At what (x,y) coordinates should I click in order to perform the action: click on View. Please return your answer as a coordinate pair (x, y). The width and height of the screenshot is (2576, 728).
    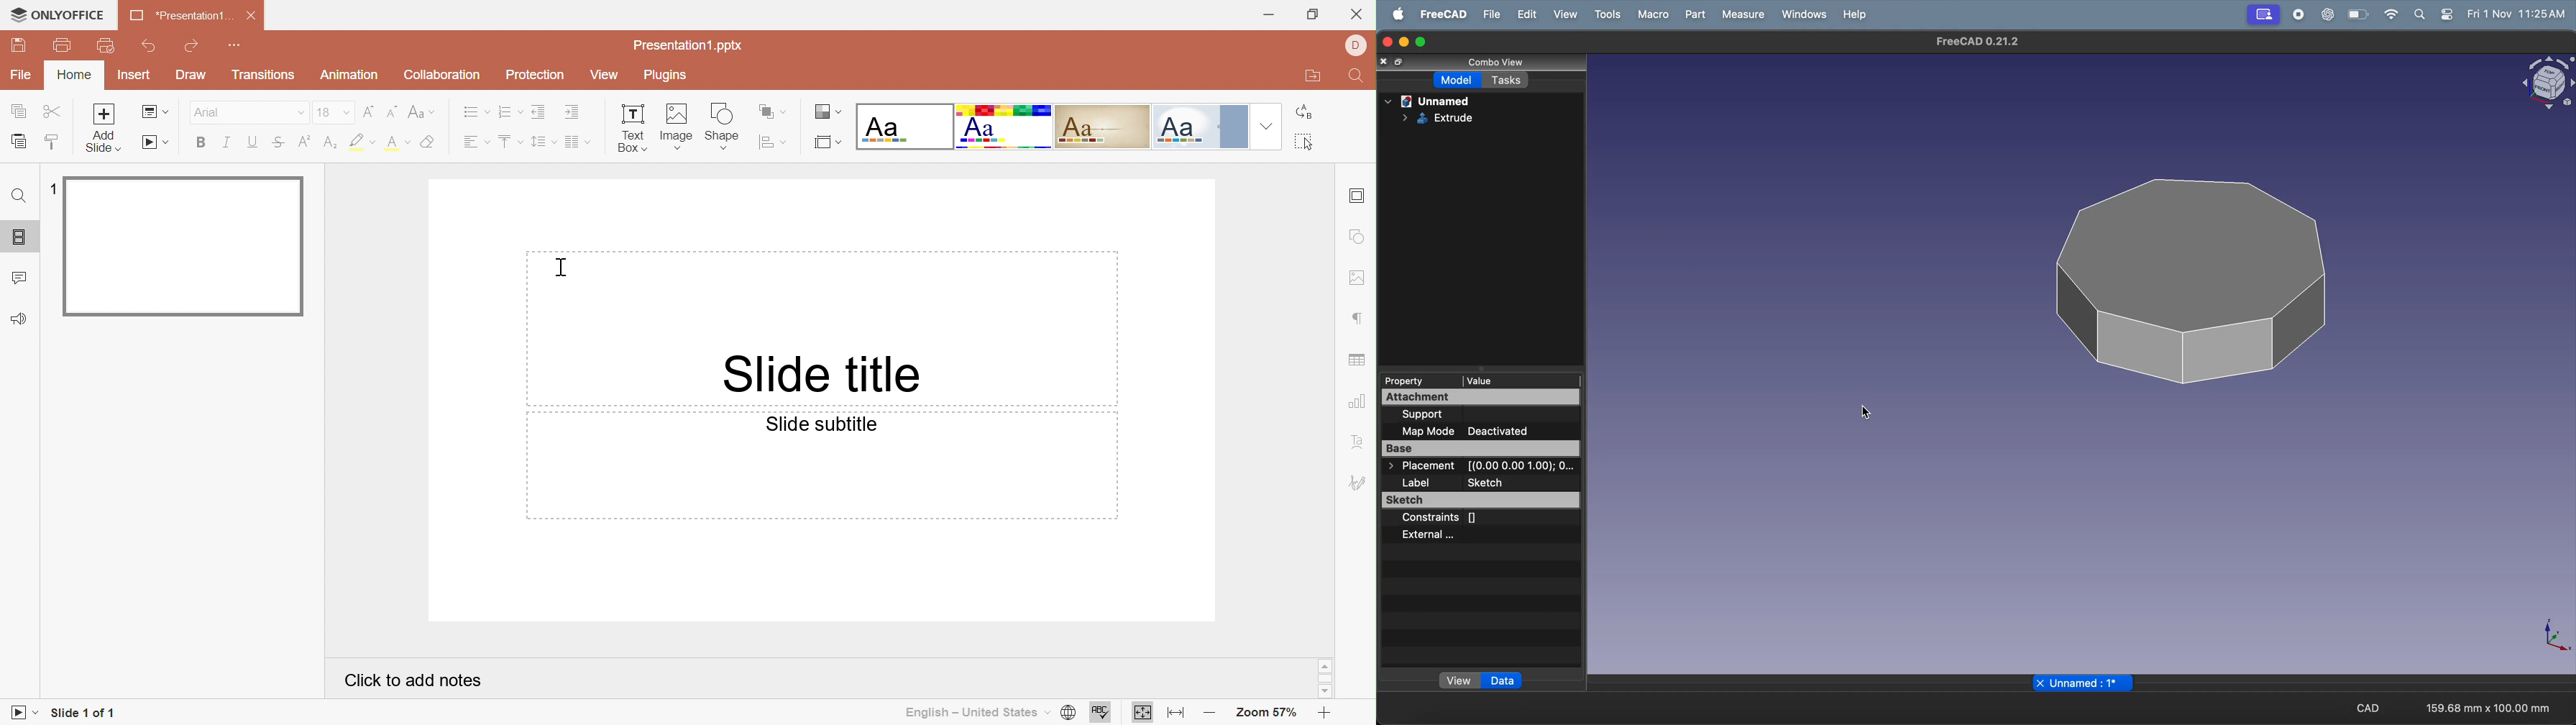
    Looking at the image, I should click on (602, 73).